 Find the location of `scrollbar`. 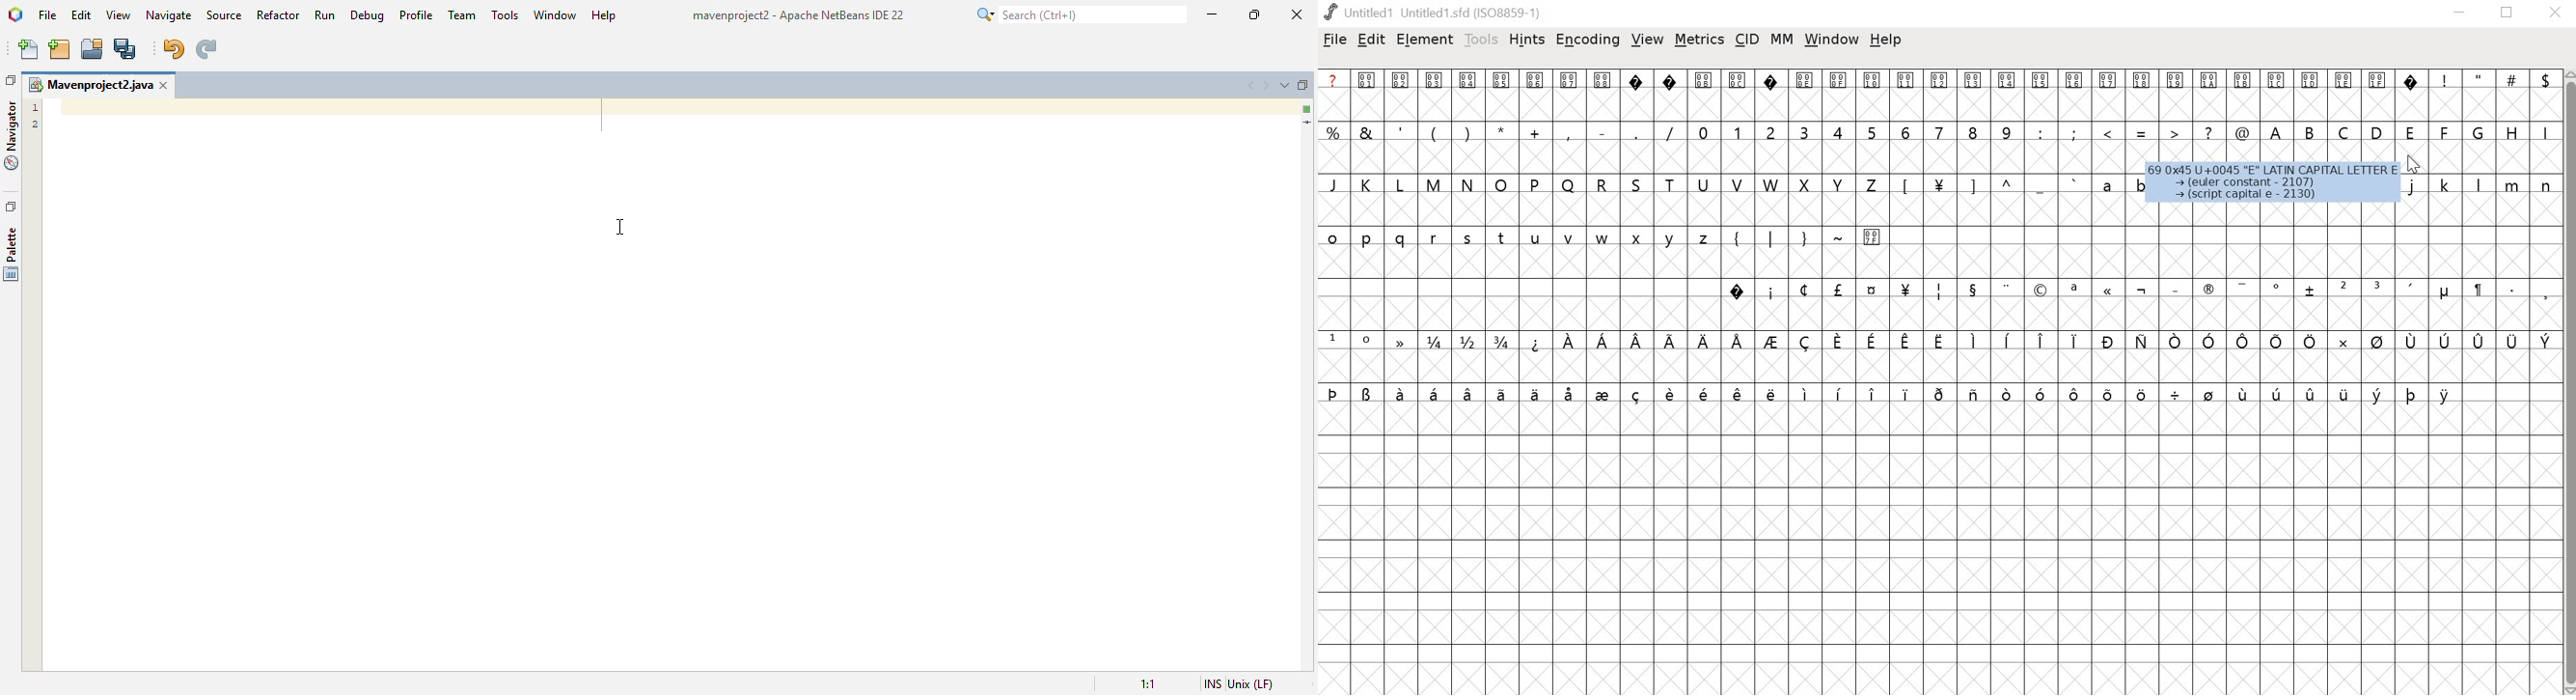

scrollbar is located at coordinates (2569, 383).